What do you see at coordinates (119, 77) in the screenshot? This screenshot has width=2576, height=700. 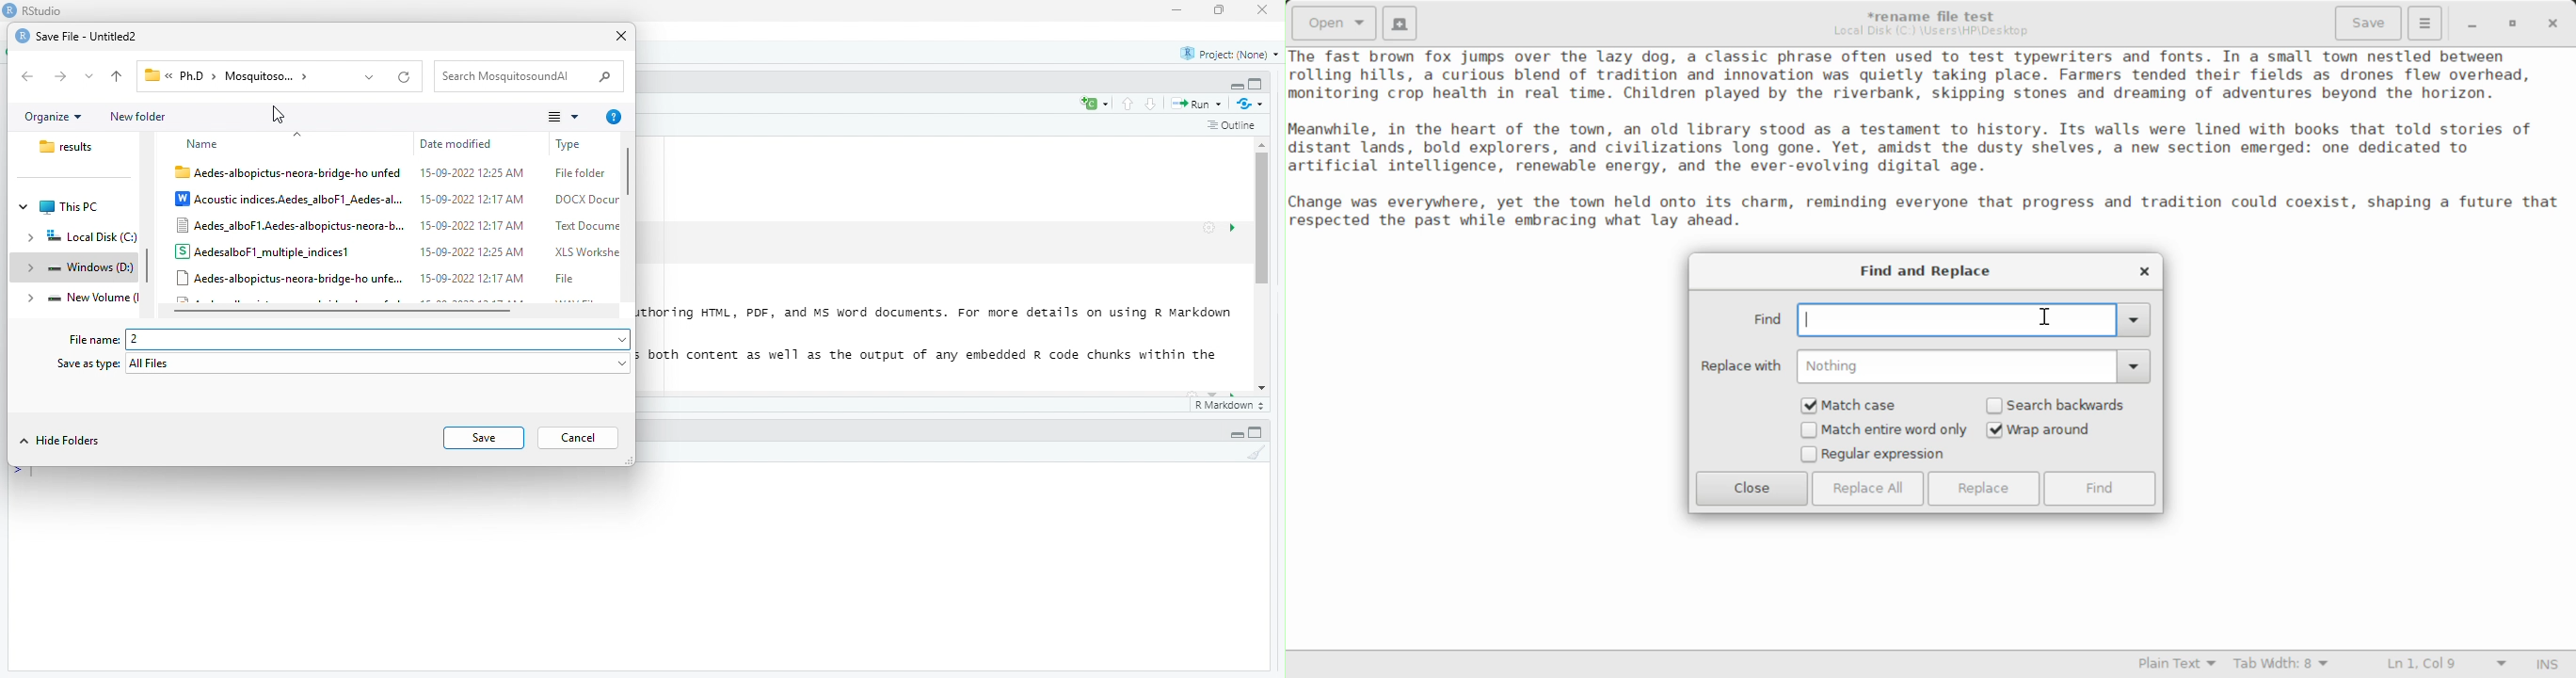 I see `most back` at bounding box center [119, 77].